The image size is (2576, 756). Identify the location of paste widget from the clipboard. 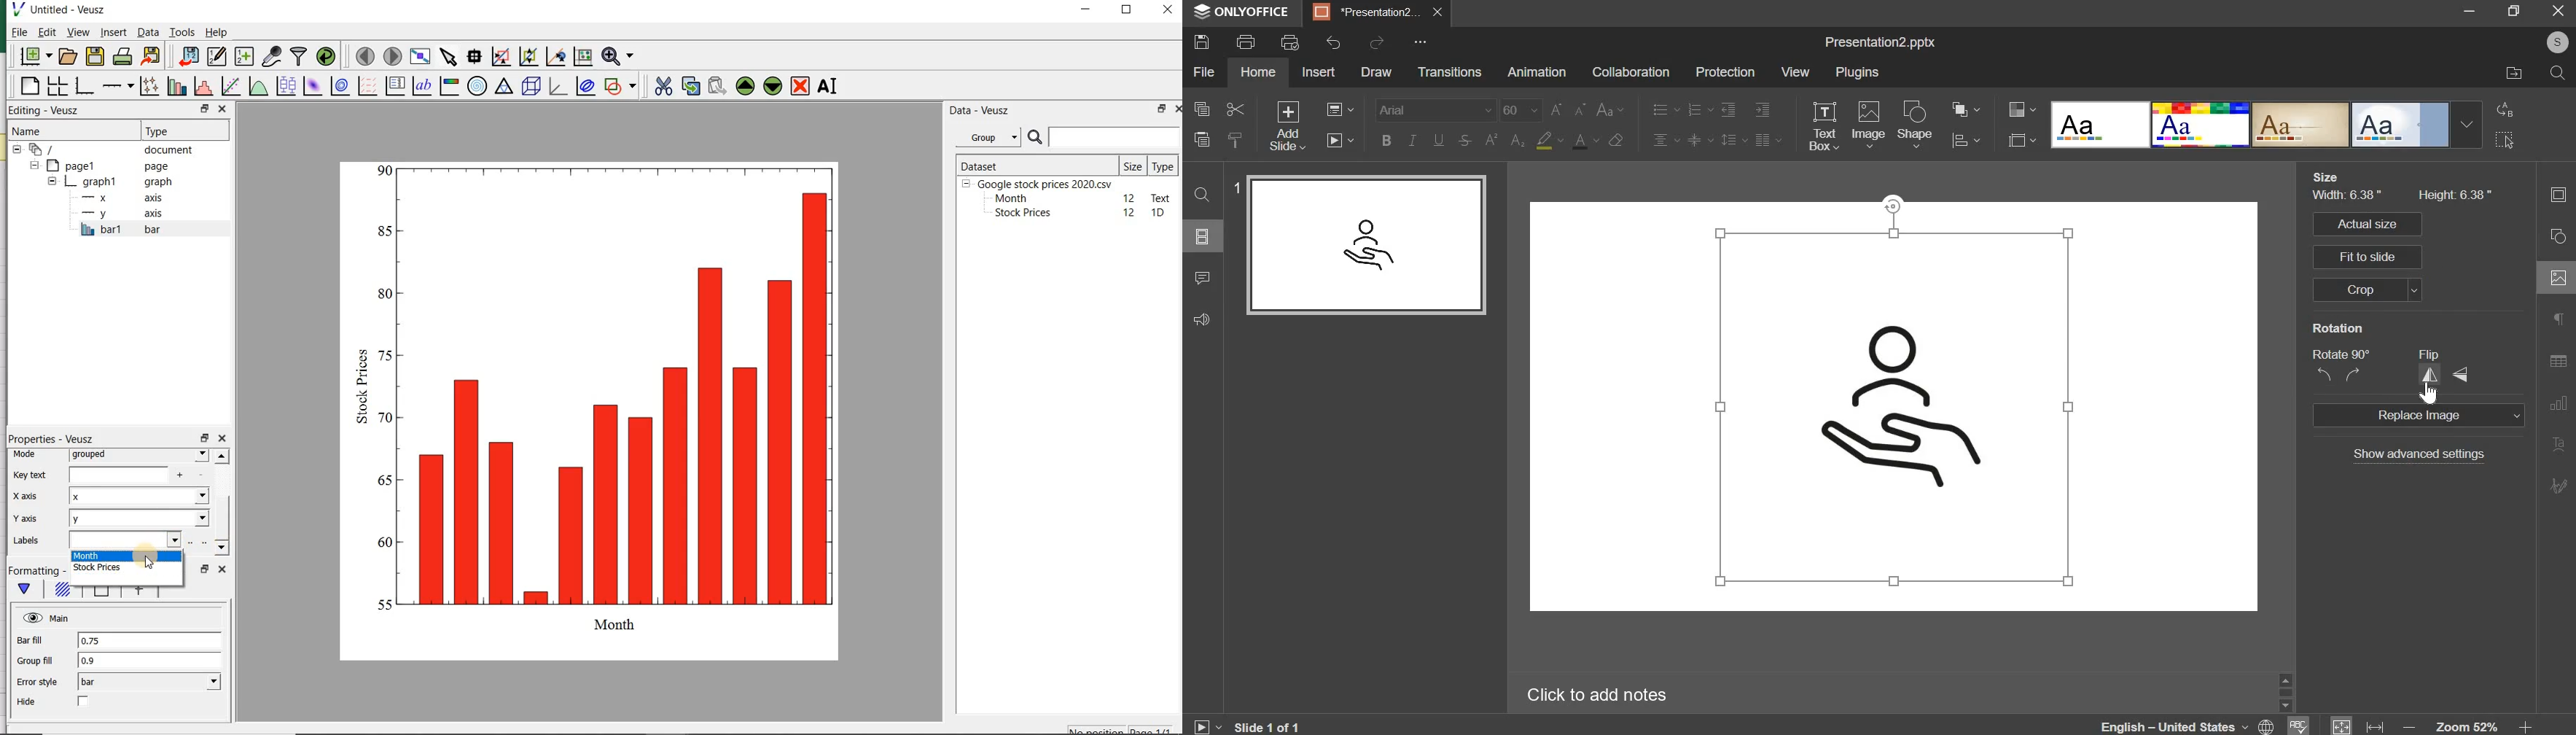
(717, 87).